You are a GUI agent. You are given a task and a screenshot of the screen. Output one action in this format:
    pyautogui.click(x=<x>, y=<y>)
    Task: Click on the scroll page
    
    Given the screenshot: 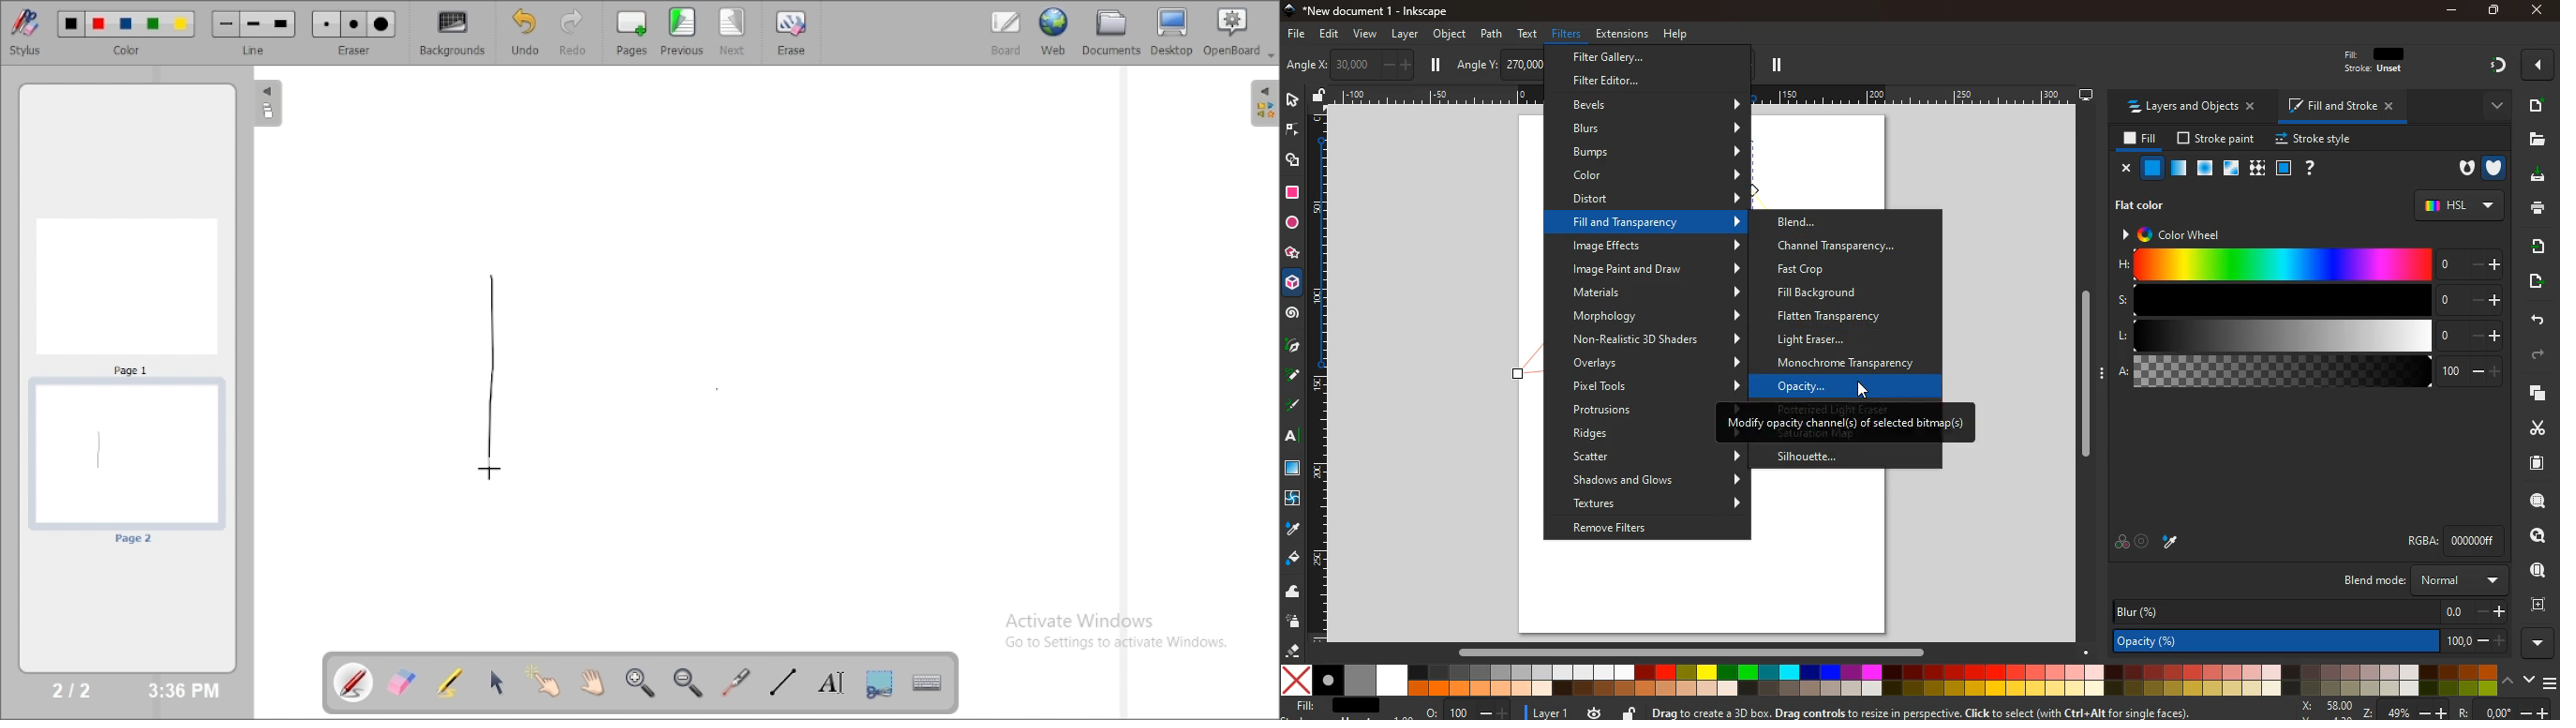 What is the action you would take?
    pyautogui.click(x=591, y=681)
    